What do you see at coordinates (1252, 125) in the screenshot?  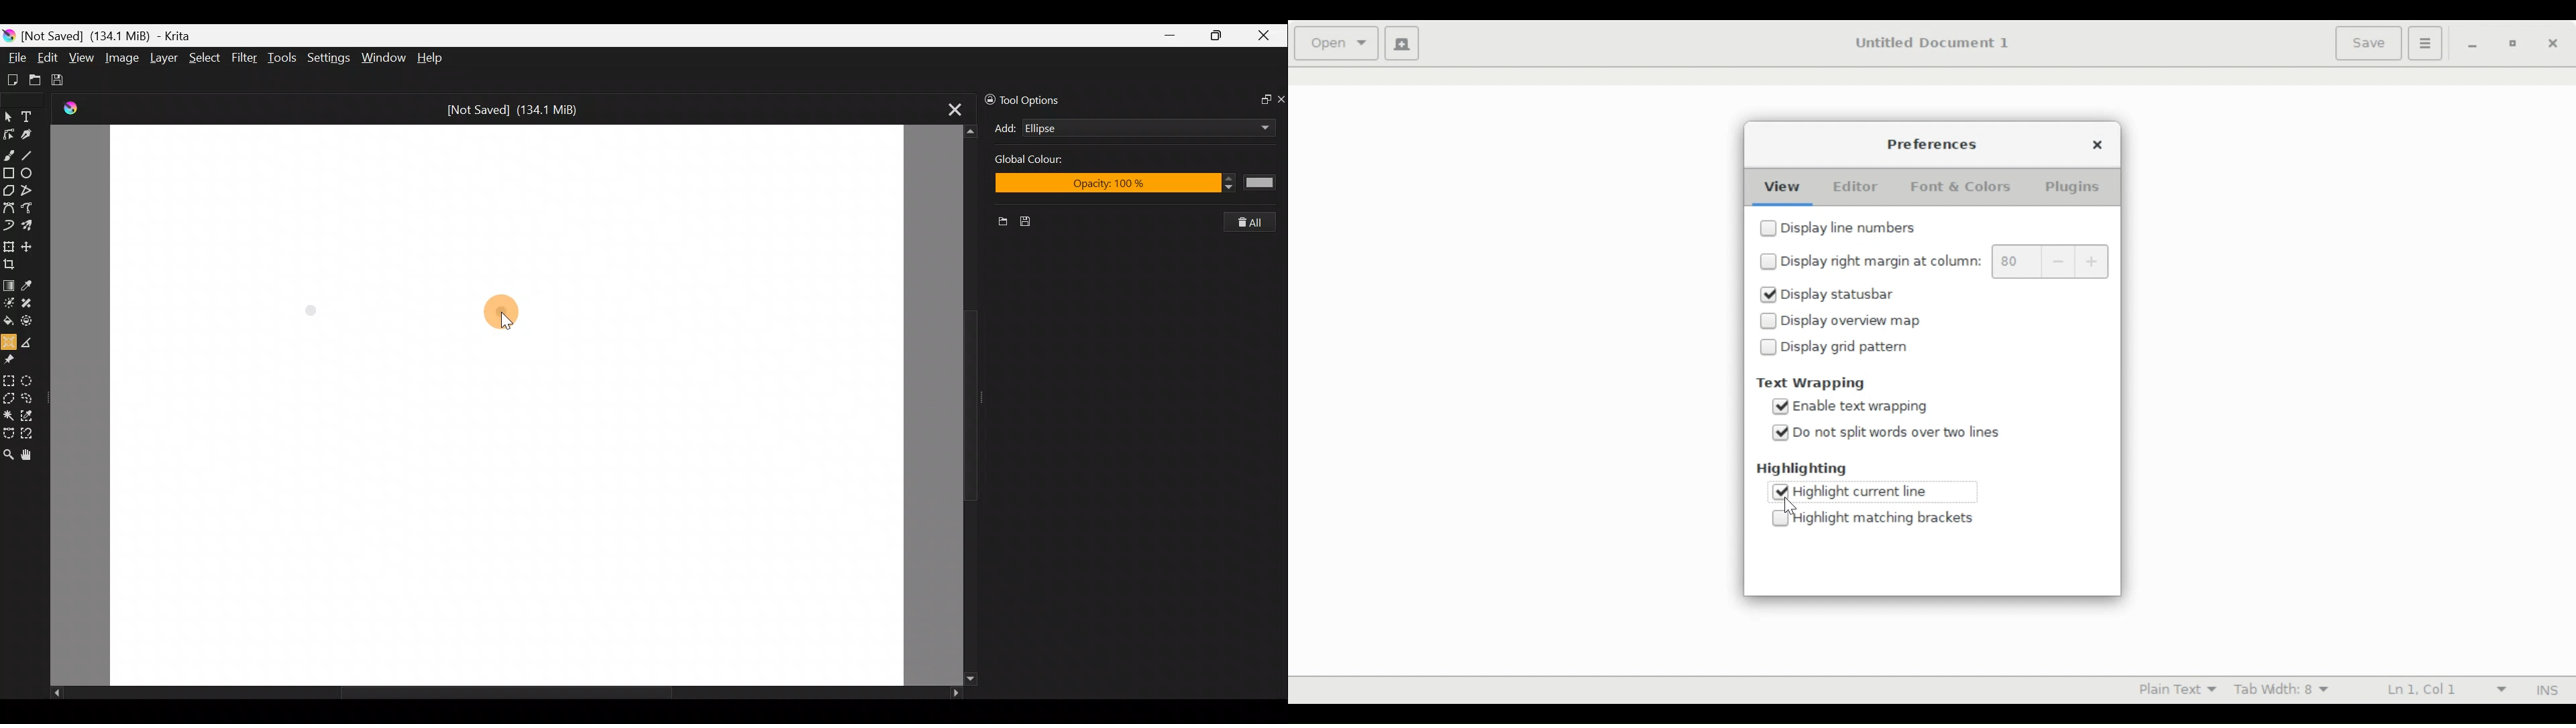 I see `Add drop down` at bounding box center [1252, 125].